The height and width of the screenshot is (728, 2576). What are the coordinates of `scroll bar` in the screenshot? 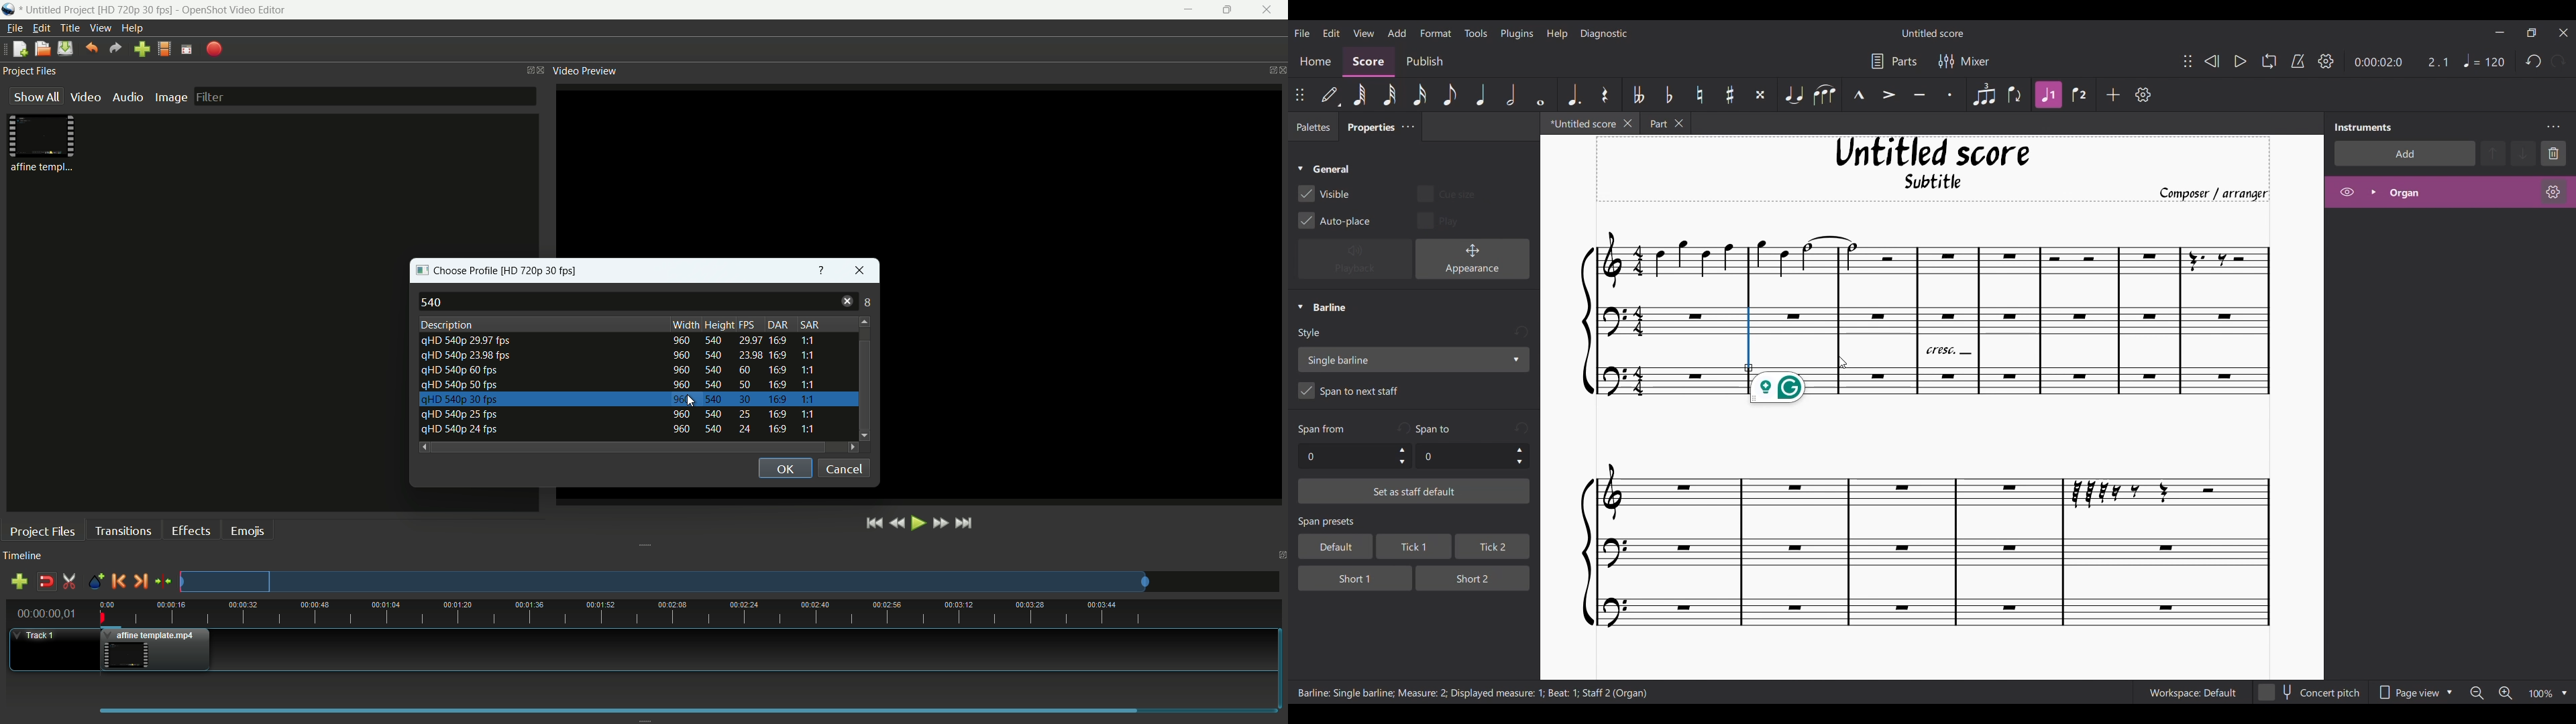 It's located at (630, 447).